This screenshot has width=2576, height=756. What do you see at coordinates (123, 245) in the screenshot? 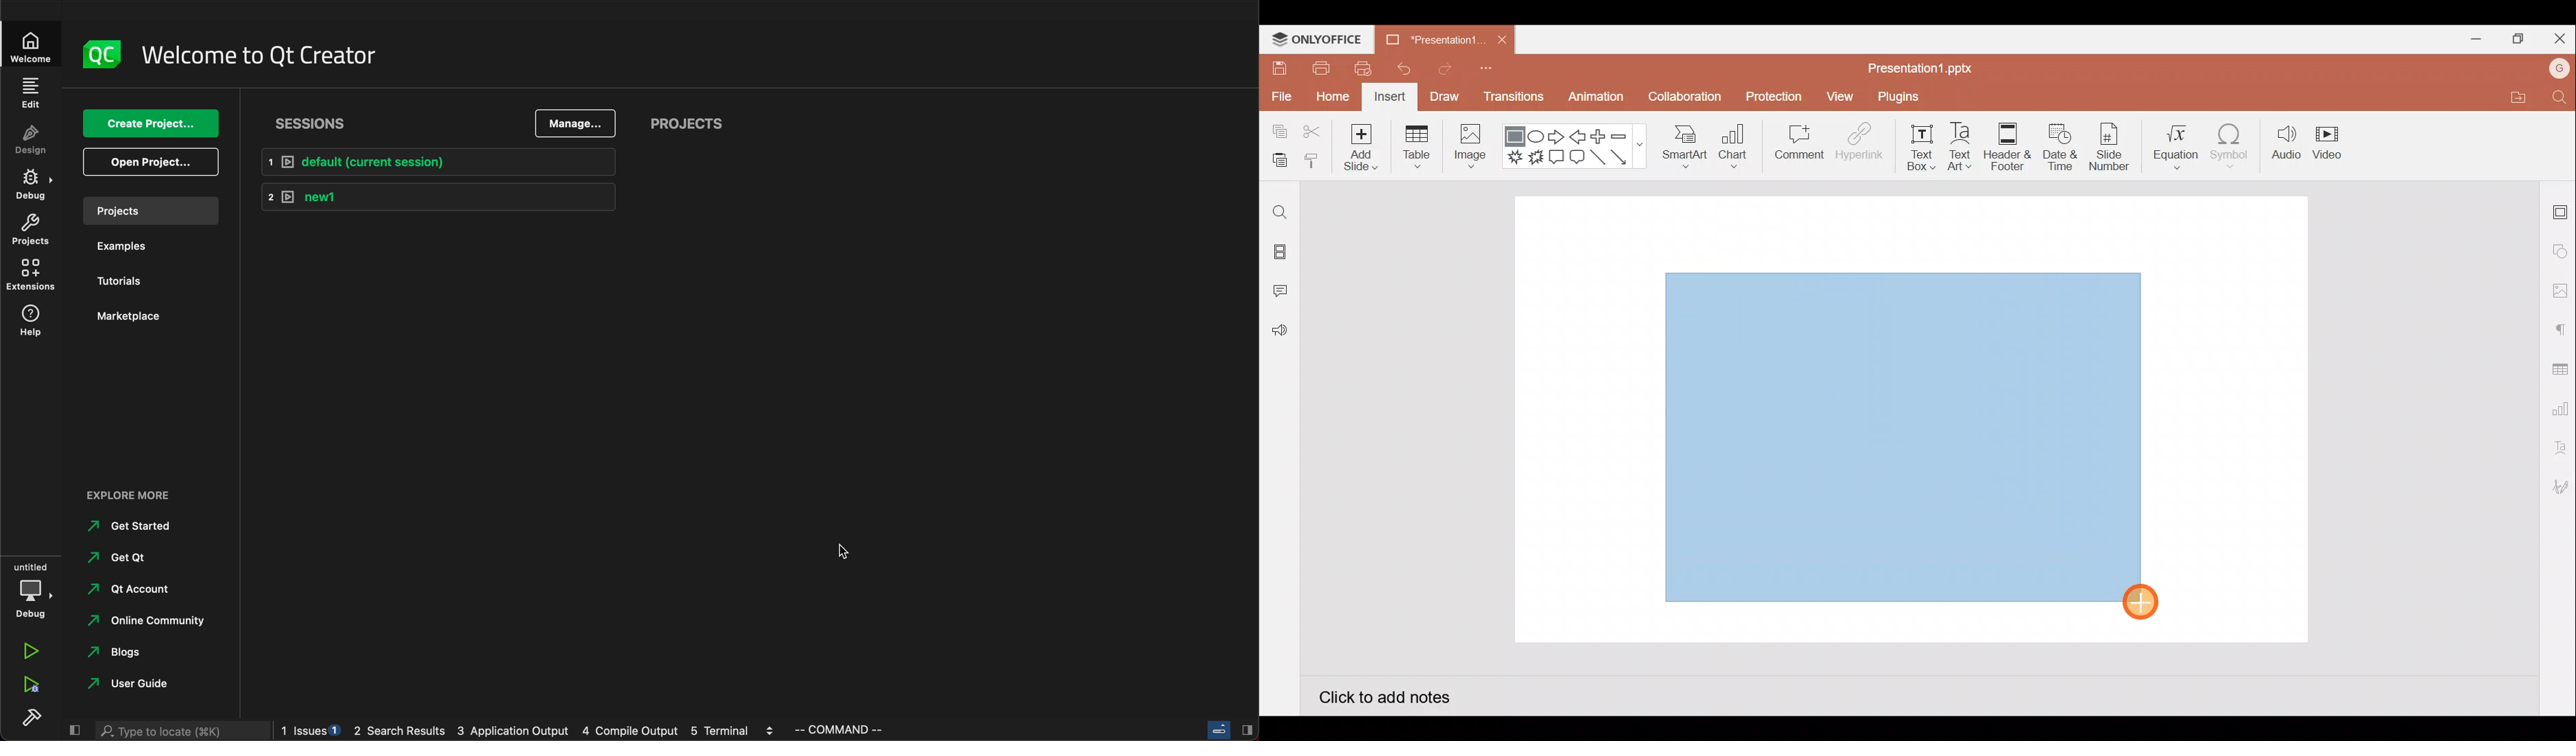
I see `examples` at bounding box center [123, 245].